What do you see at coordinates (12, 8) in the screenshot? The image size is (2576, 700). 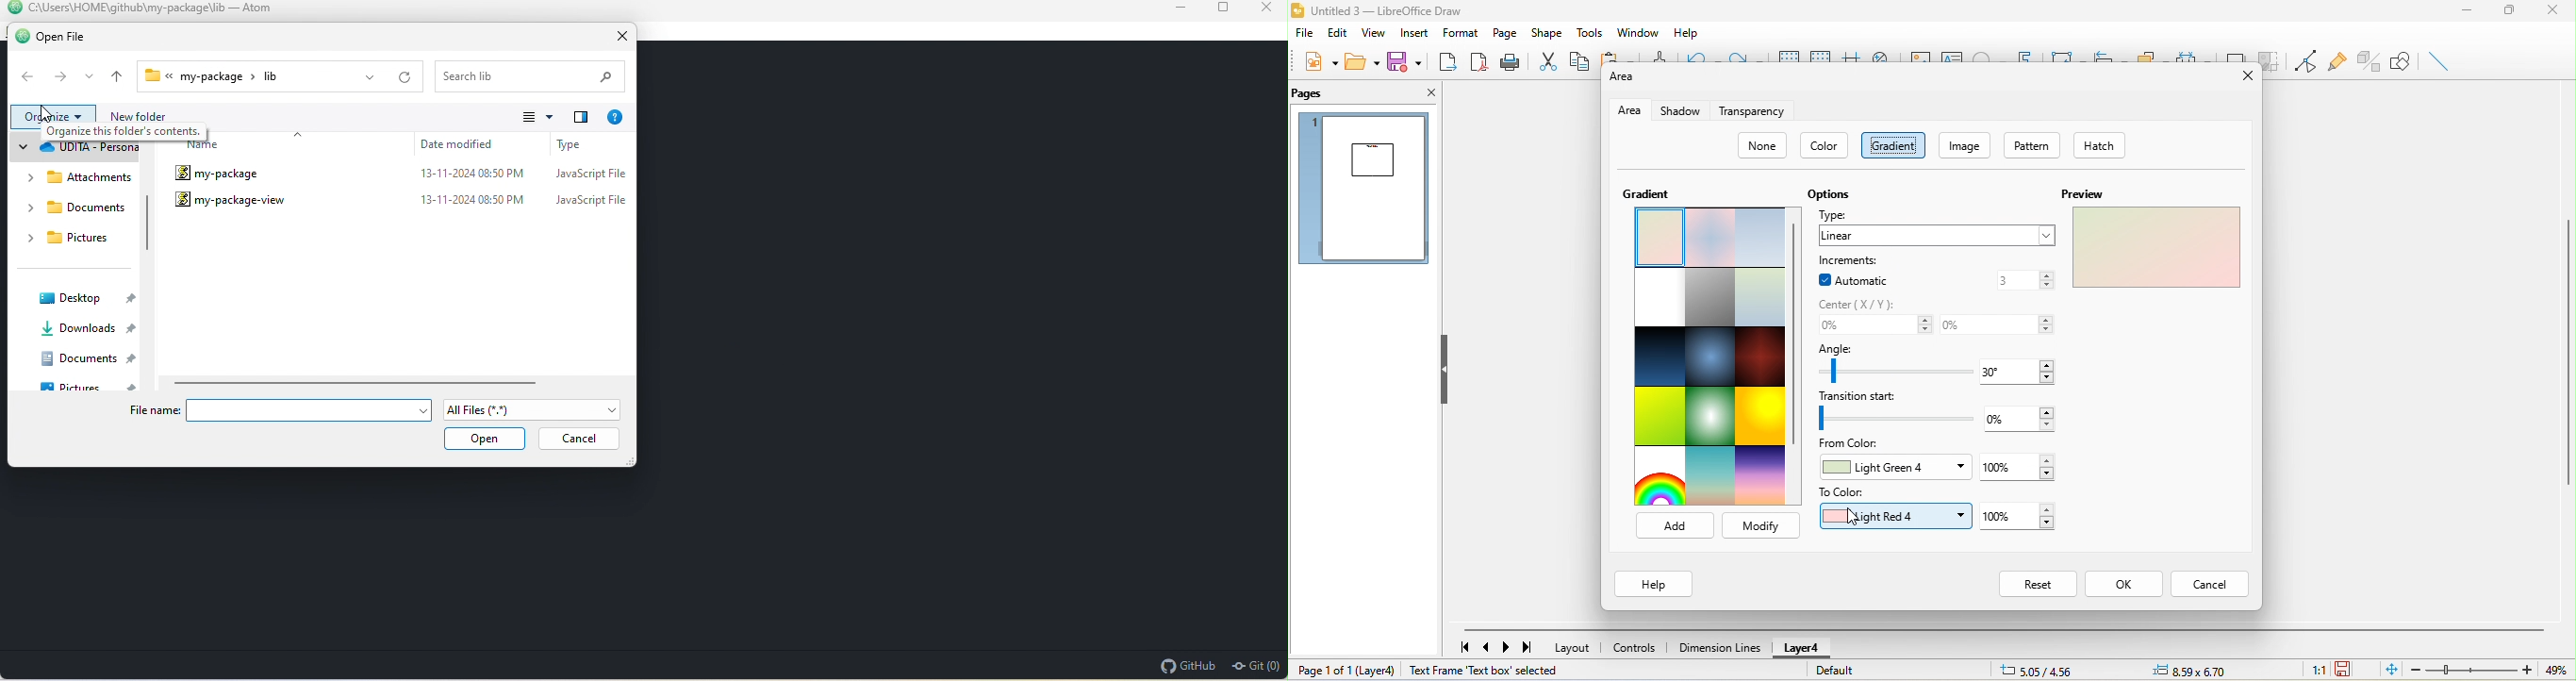 I see `atom icon` at bounding box center [12, 8].